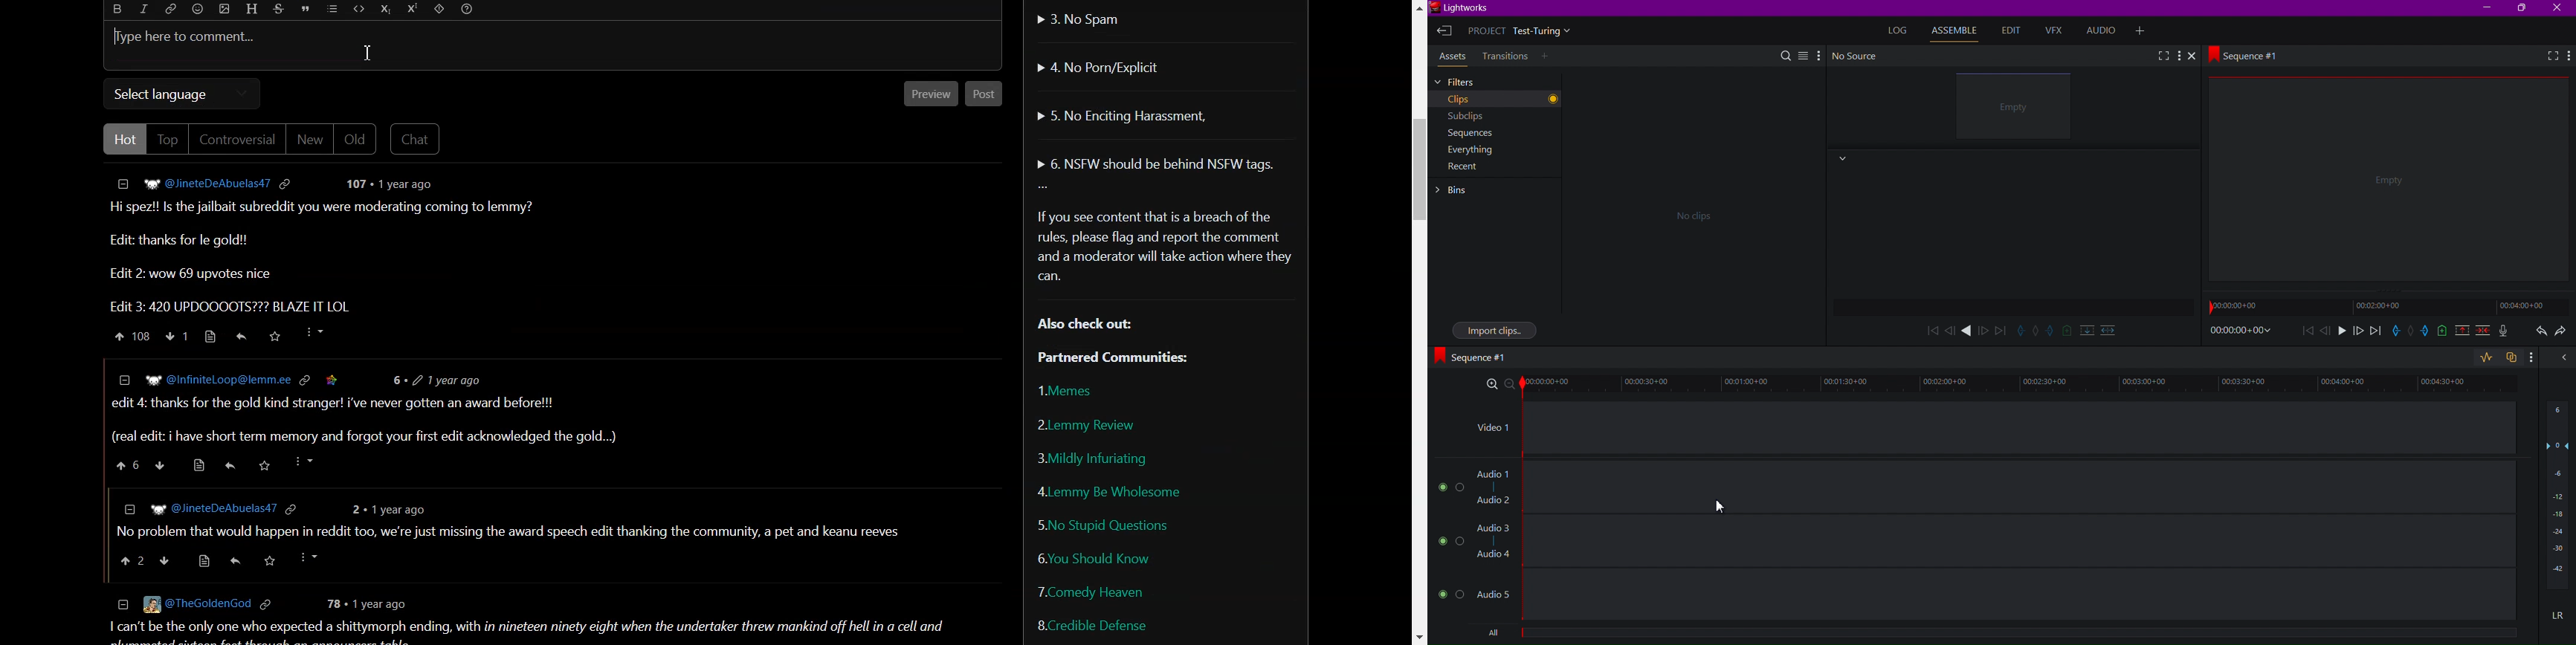 The height and width of the screenshot is (672, 2576). Describe the element at coordinates (2020, 595) in the screenshot. I see `Audio Track 3` at that location.